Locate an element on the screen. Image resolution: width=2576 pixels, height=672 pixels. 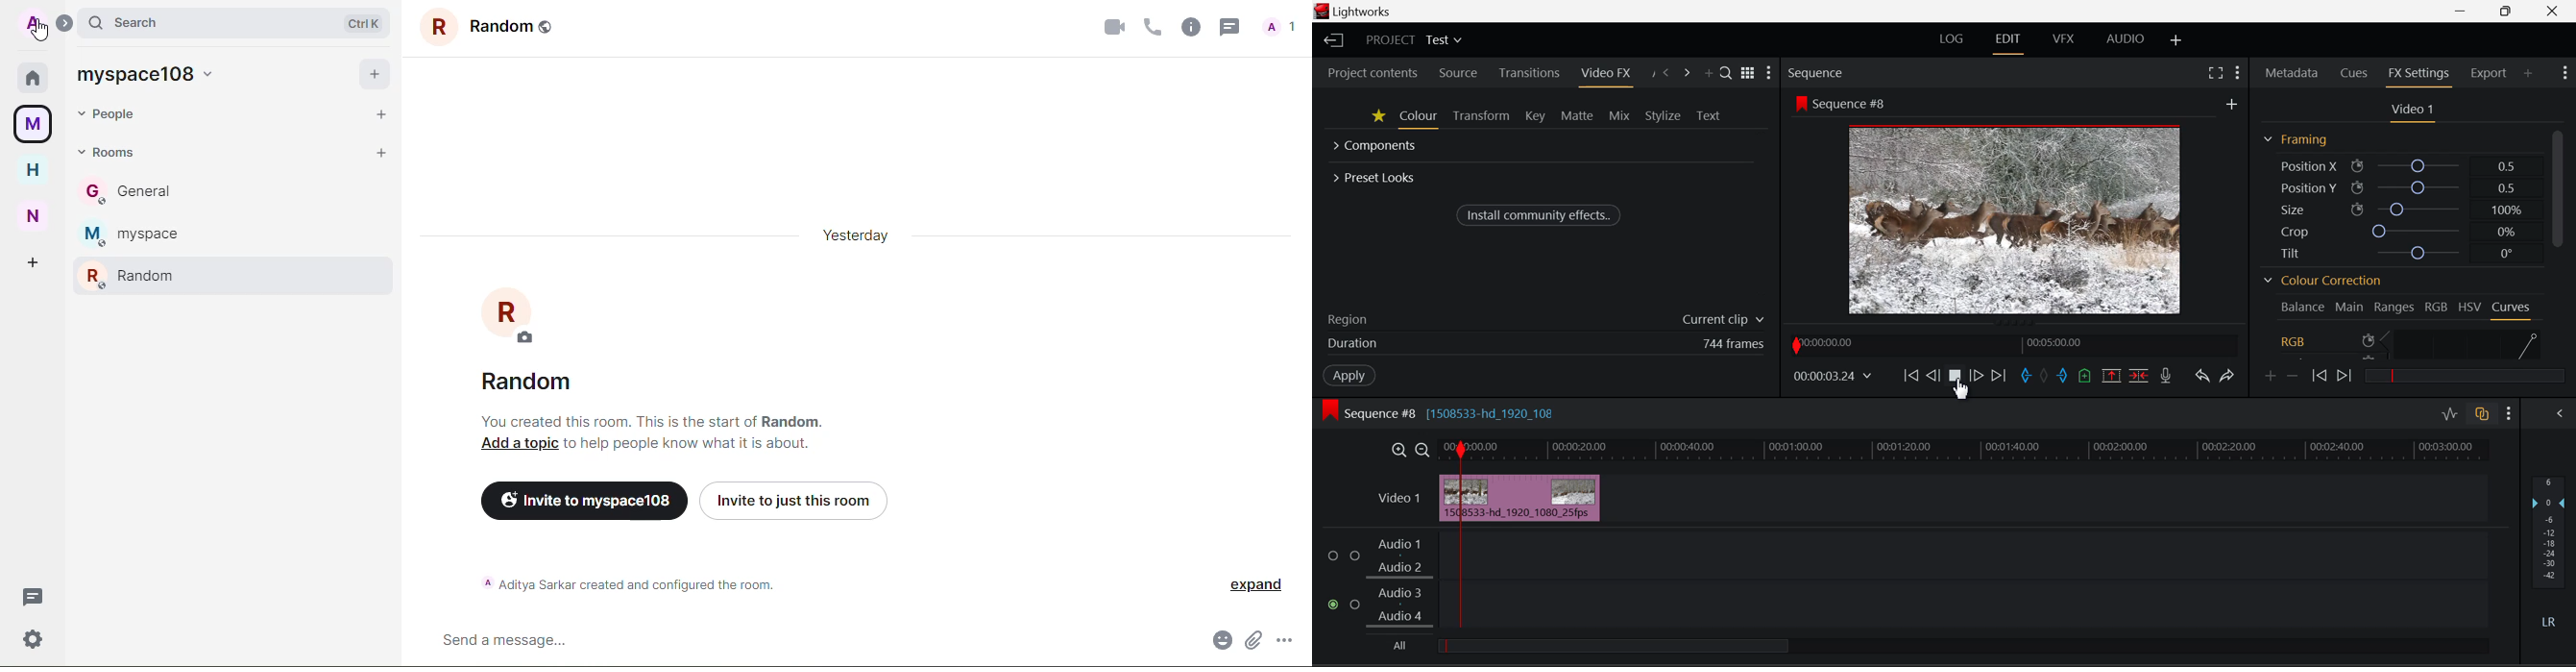
Size is located at coordinates (2398, 209).